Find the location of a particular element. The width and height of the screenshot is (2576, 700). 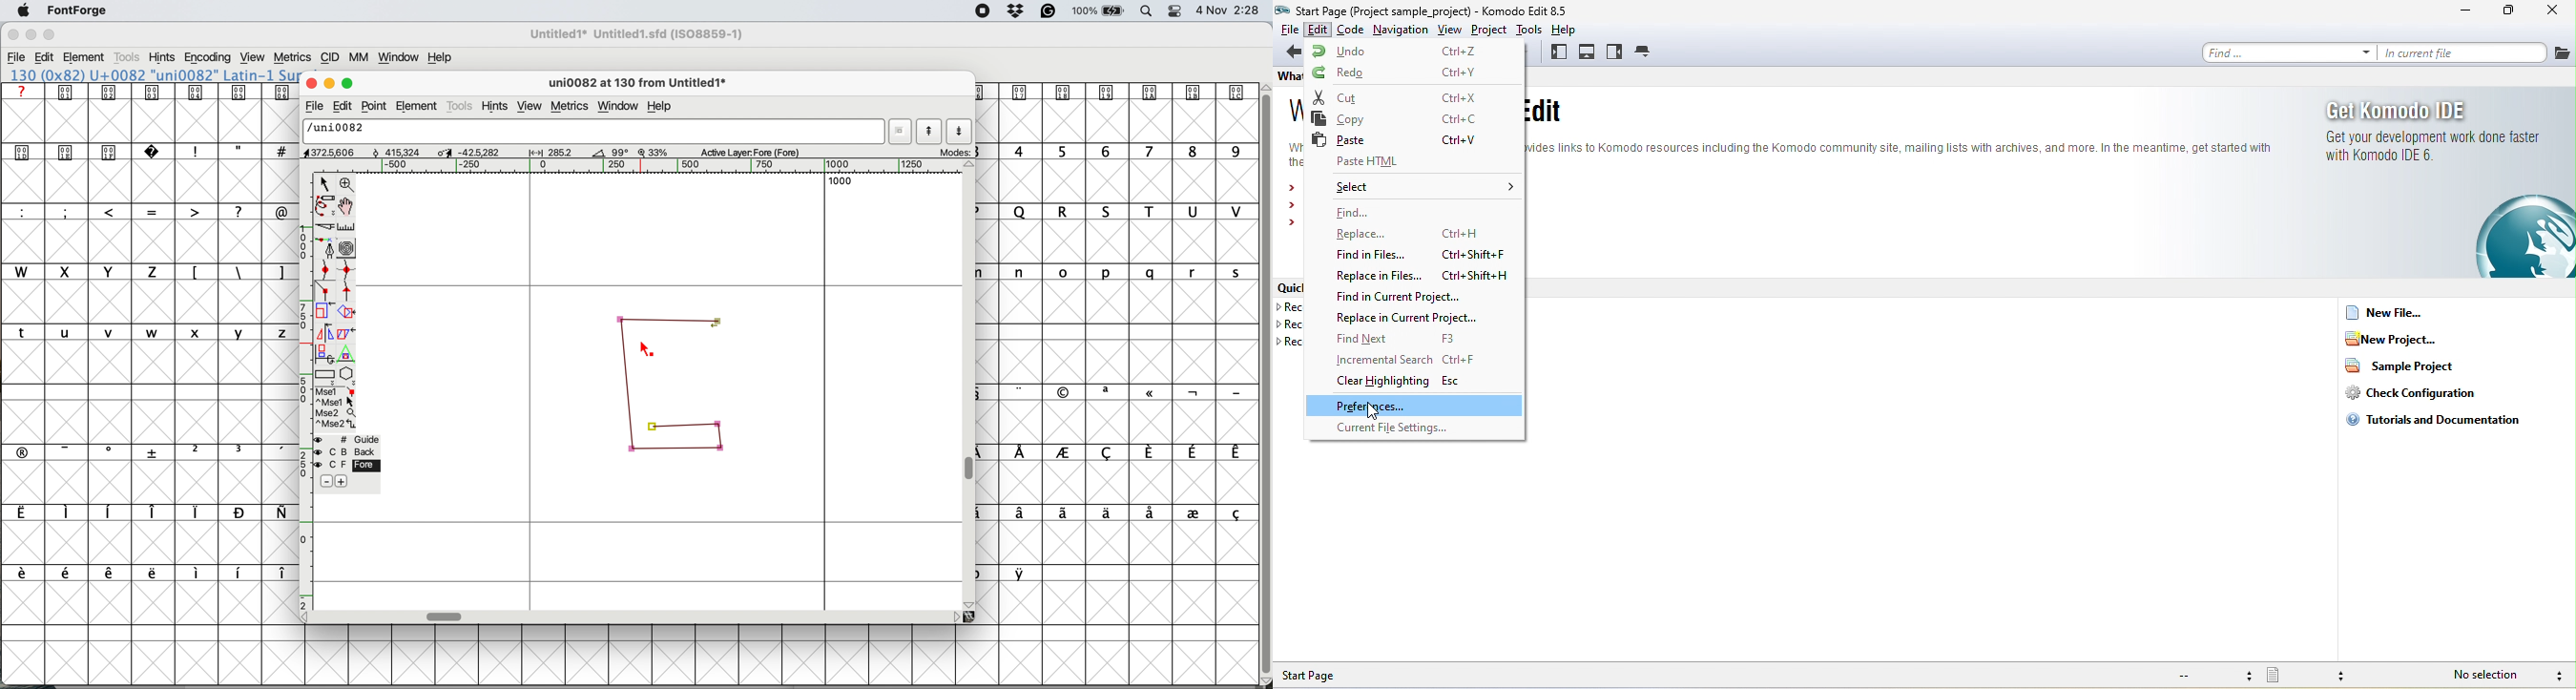

screen recorder is located at coordinates (984, 12).